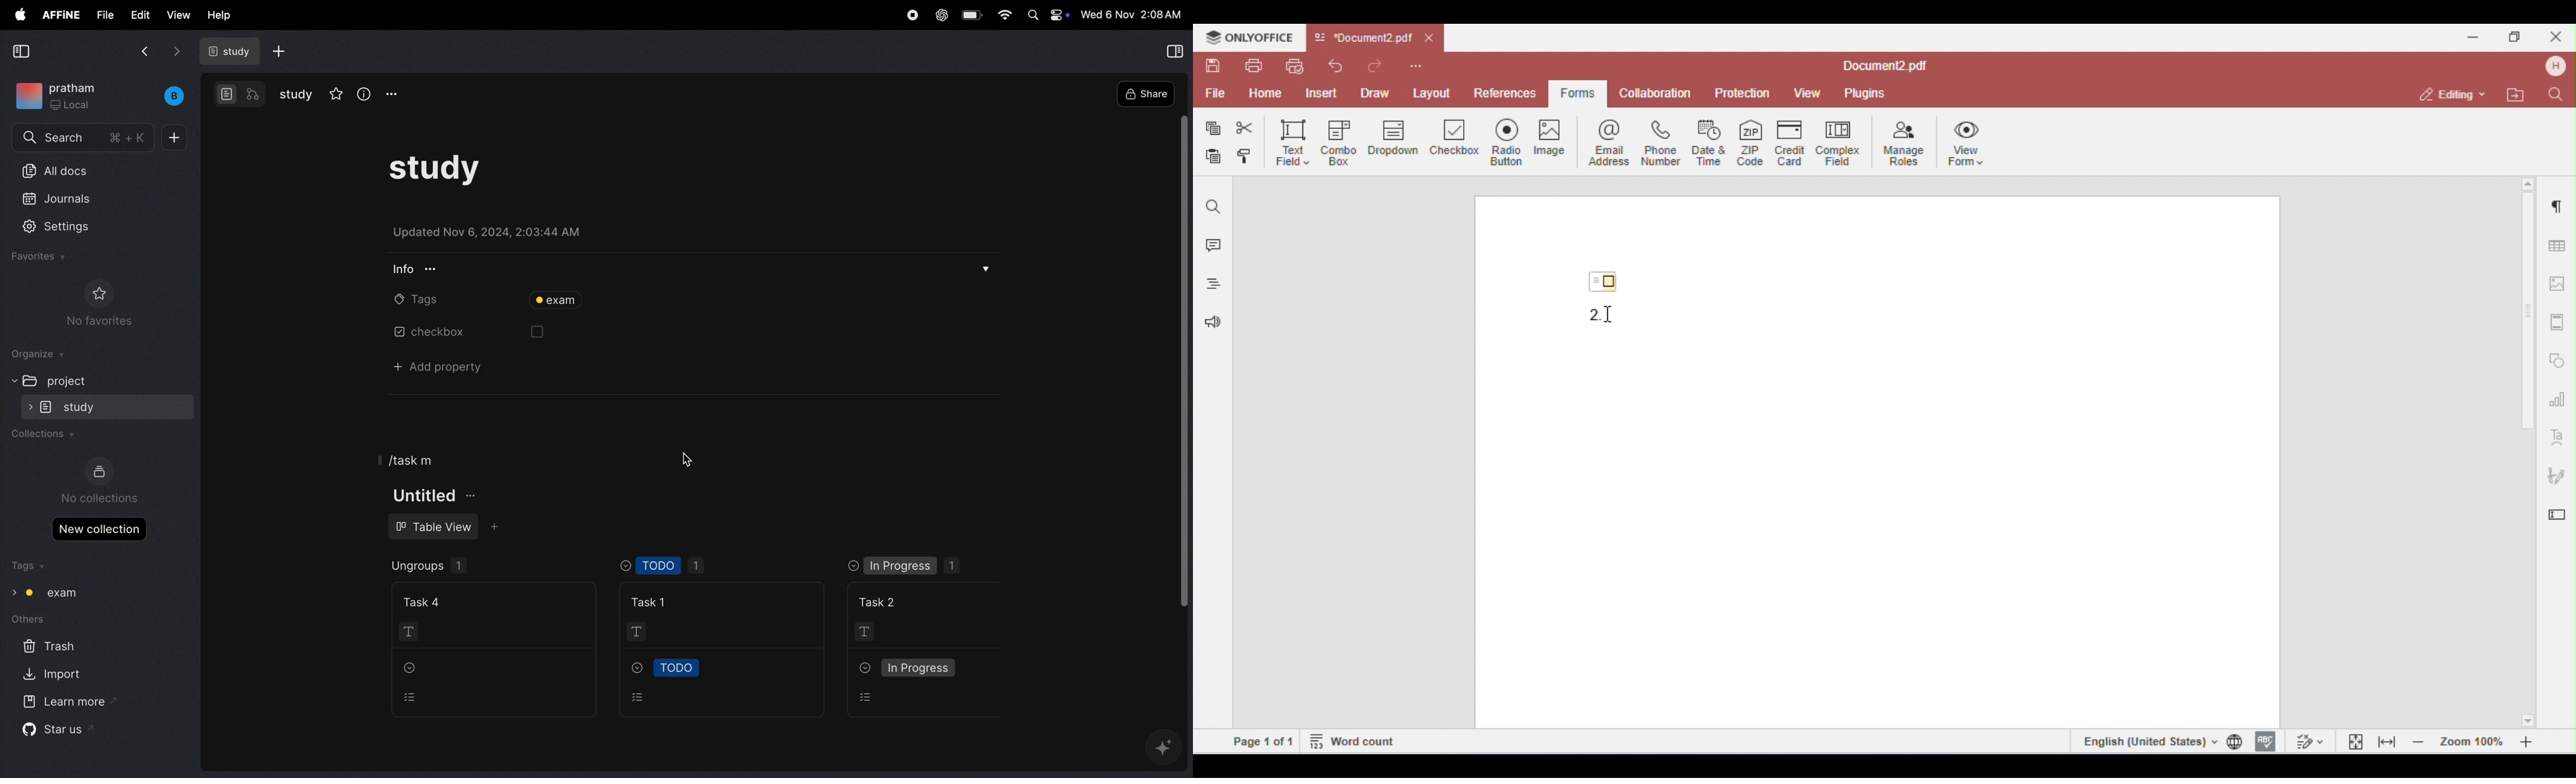 The image size is (2576, 784). I want to click on help, so click(221, 15).